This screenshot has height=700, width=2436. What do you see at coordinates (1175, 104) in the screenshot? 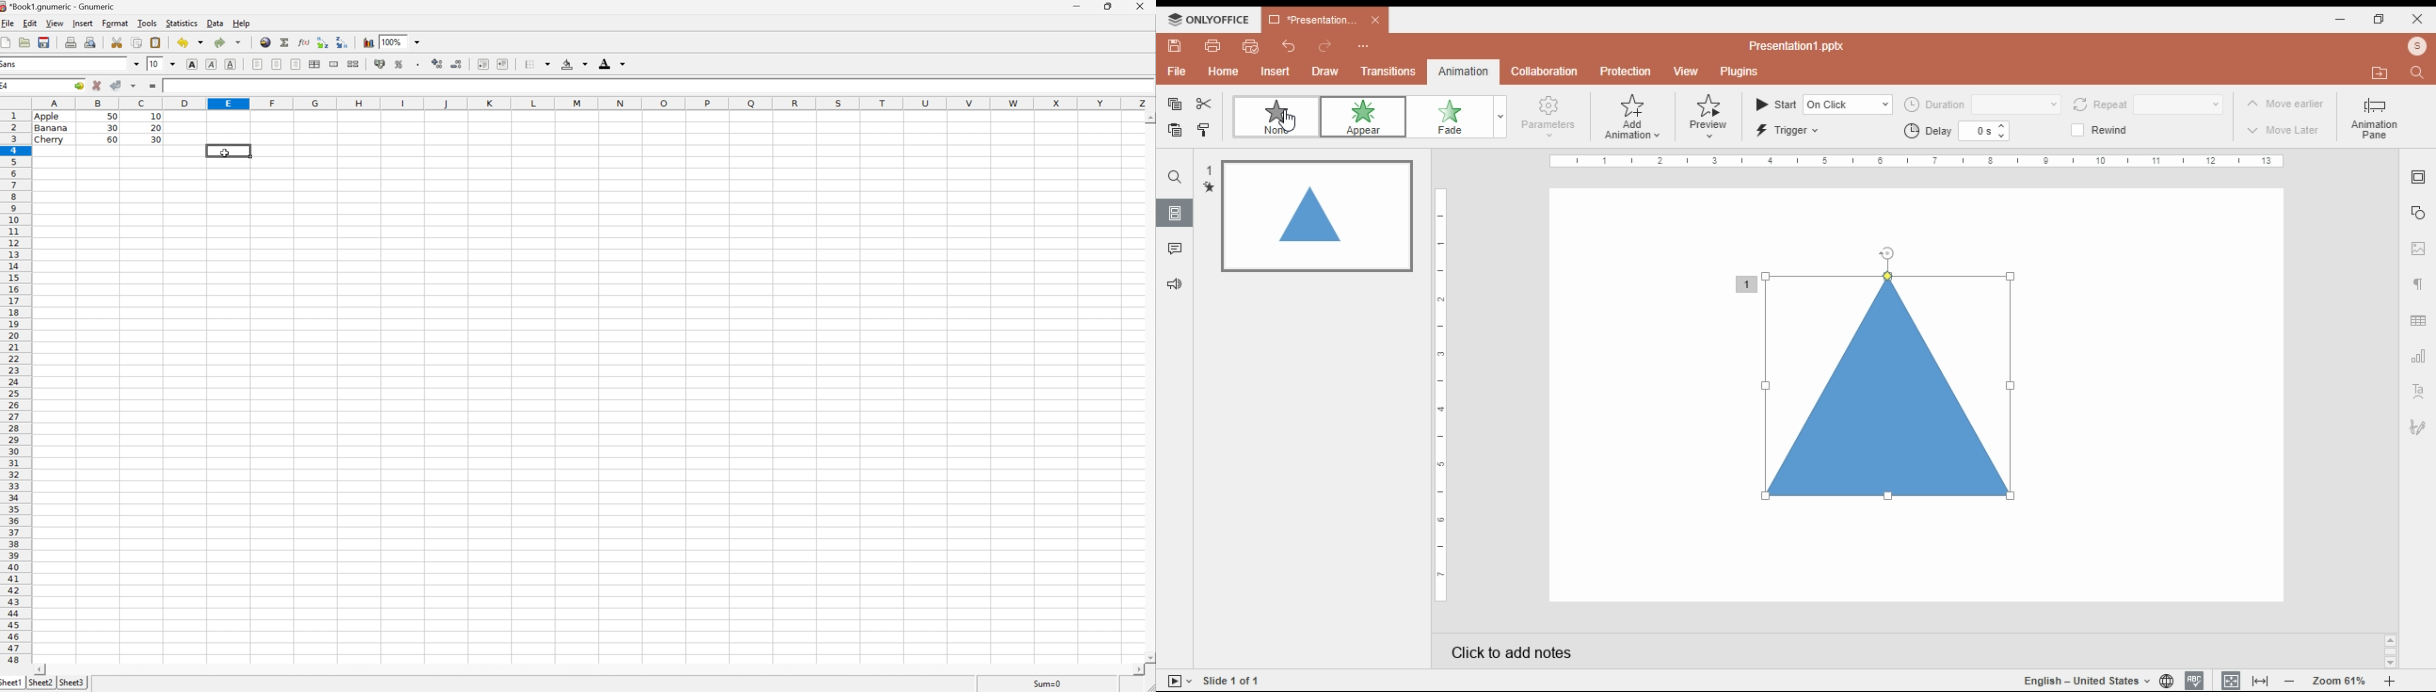
I see `copy` at bounding box center [1175, 104].